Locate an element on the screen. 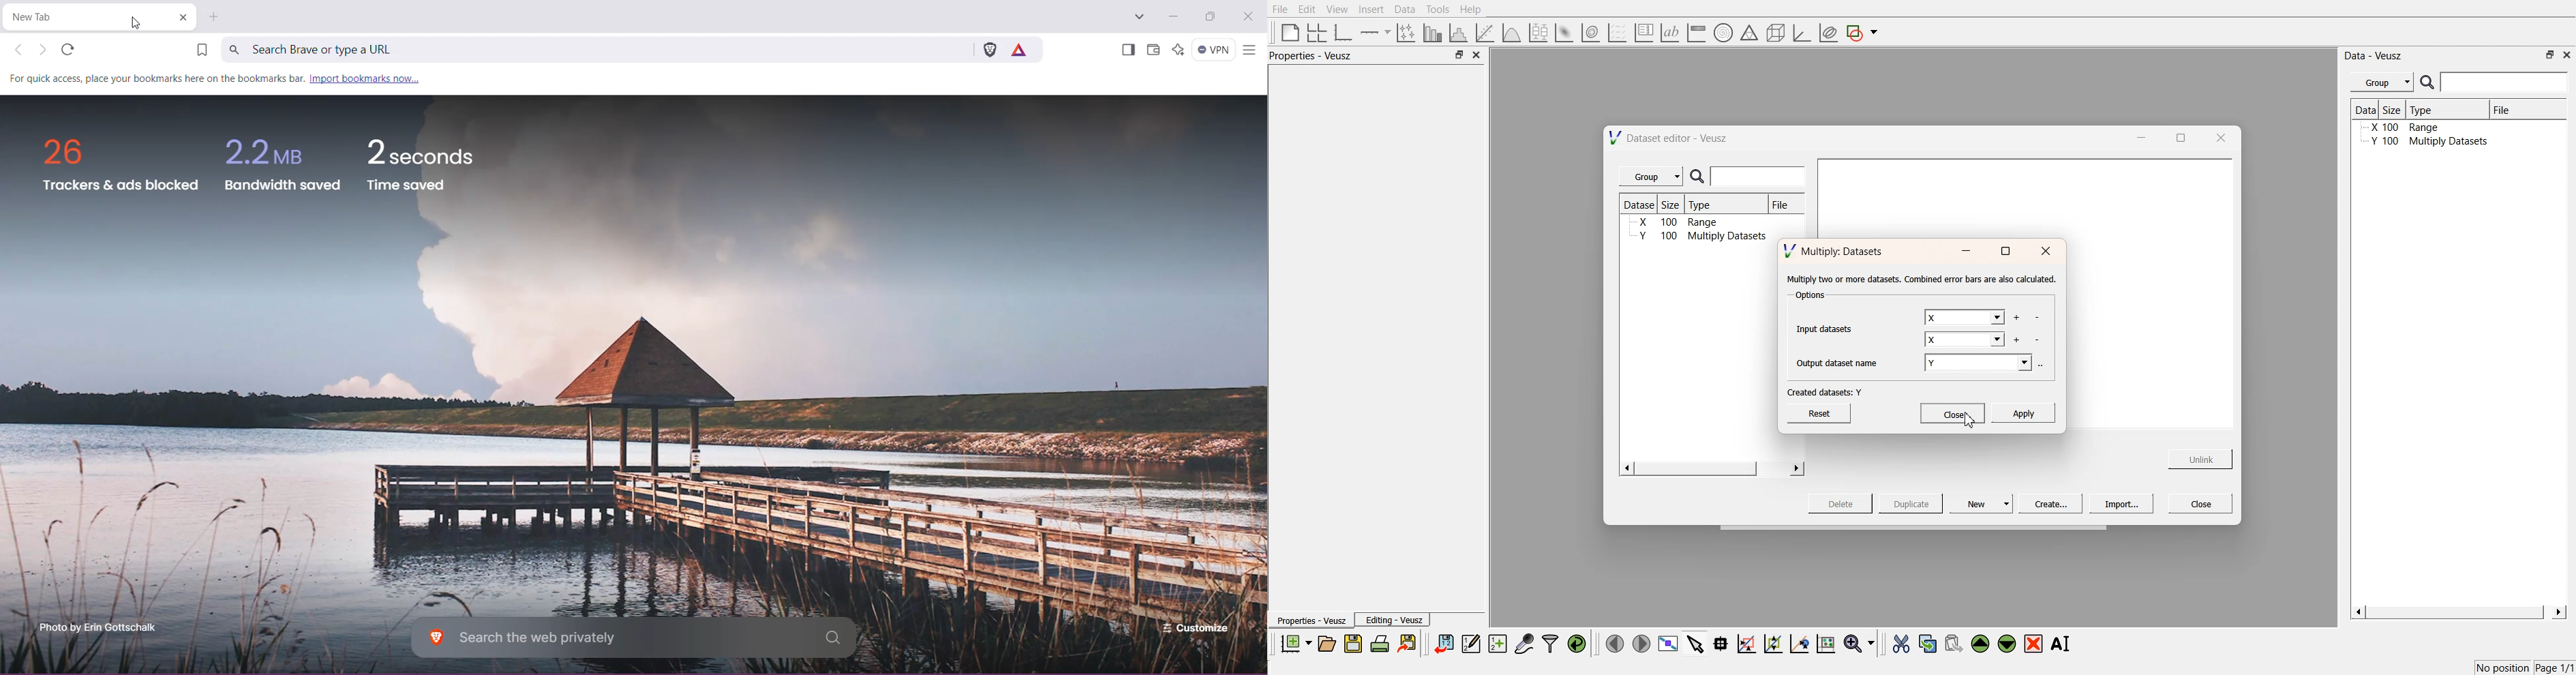 This screenshot has width=2576, height=700. Show Sidebar is located at coordinates (1128, 50).